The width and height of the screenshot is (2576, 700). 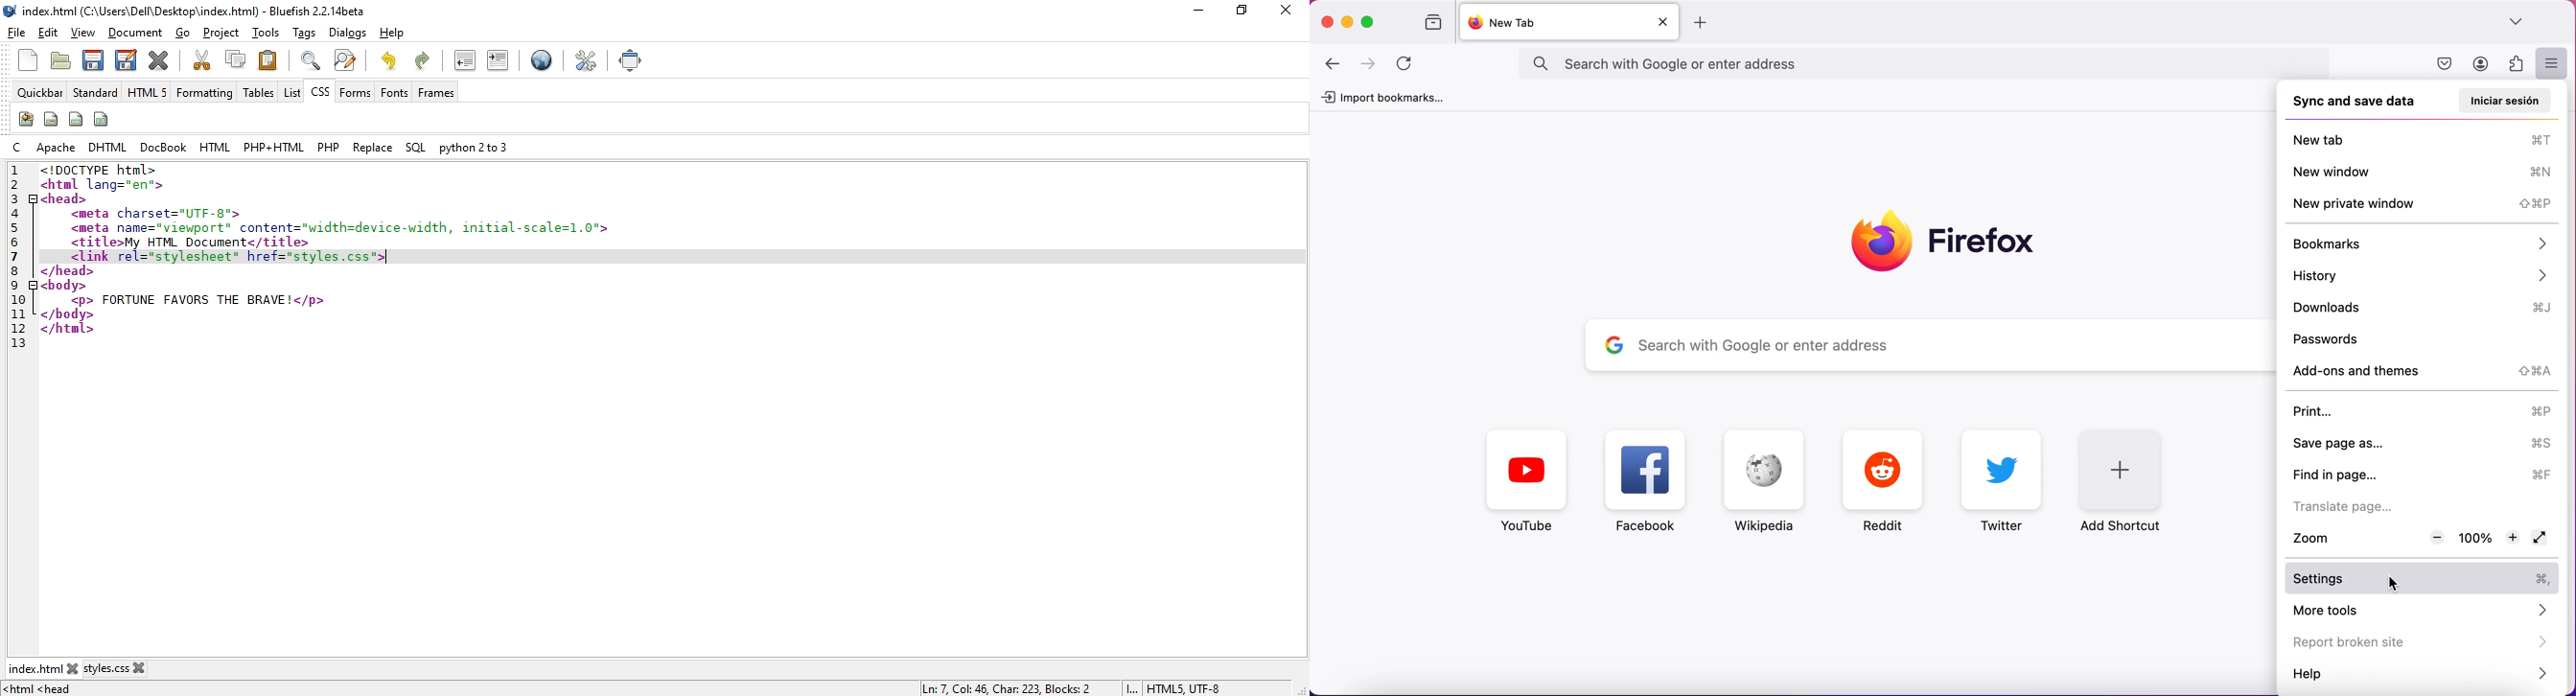 I want to click on history, so click(x=2421, y=276).